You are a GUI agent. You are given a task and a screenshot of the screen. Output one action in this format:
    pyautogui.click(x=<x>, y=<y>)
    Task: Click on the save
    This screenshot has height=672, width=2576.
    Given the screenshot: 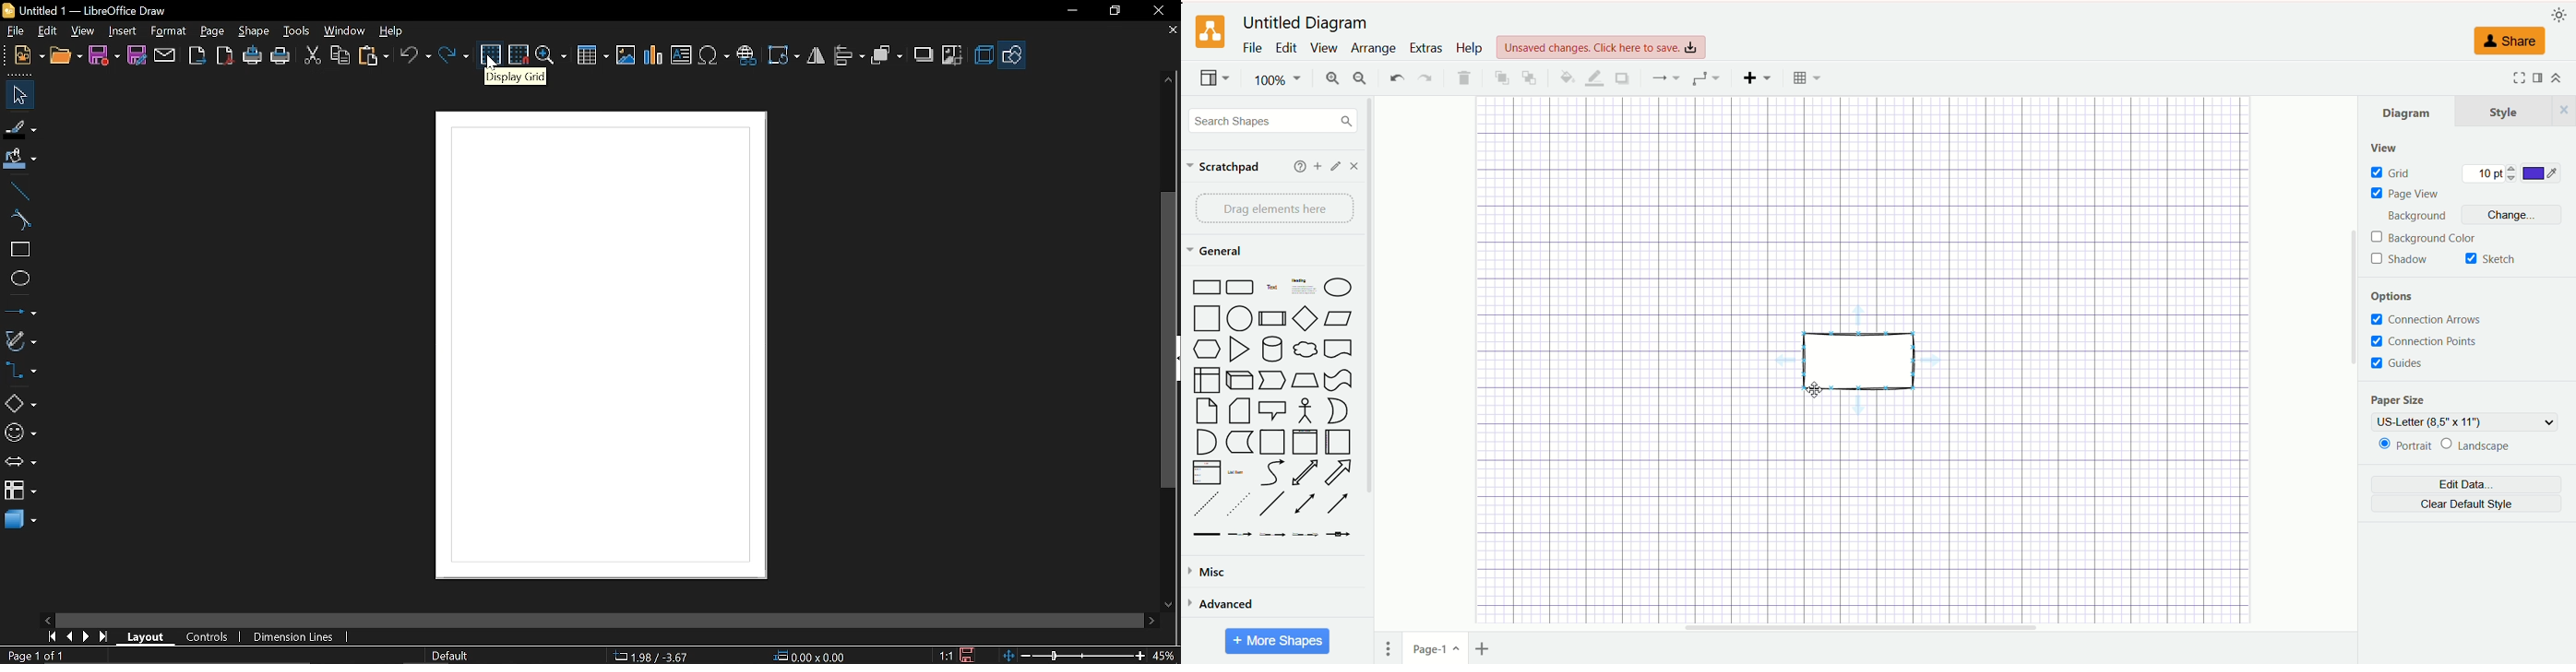 What is the action you would take?
    pyautogui.click(x=103, y=56)
    